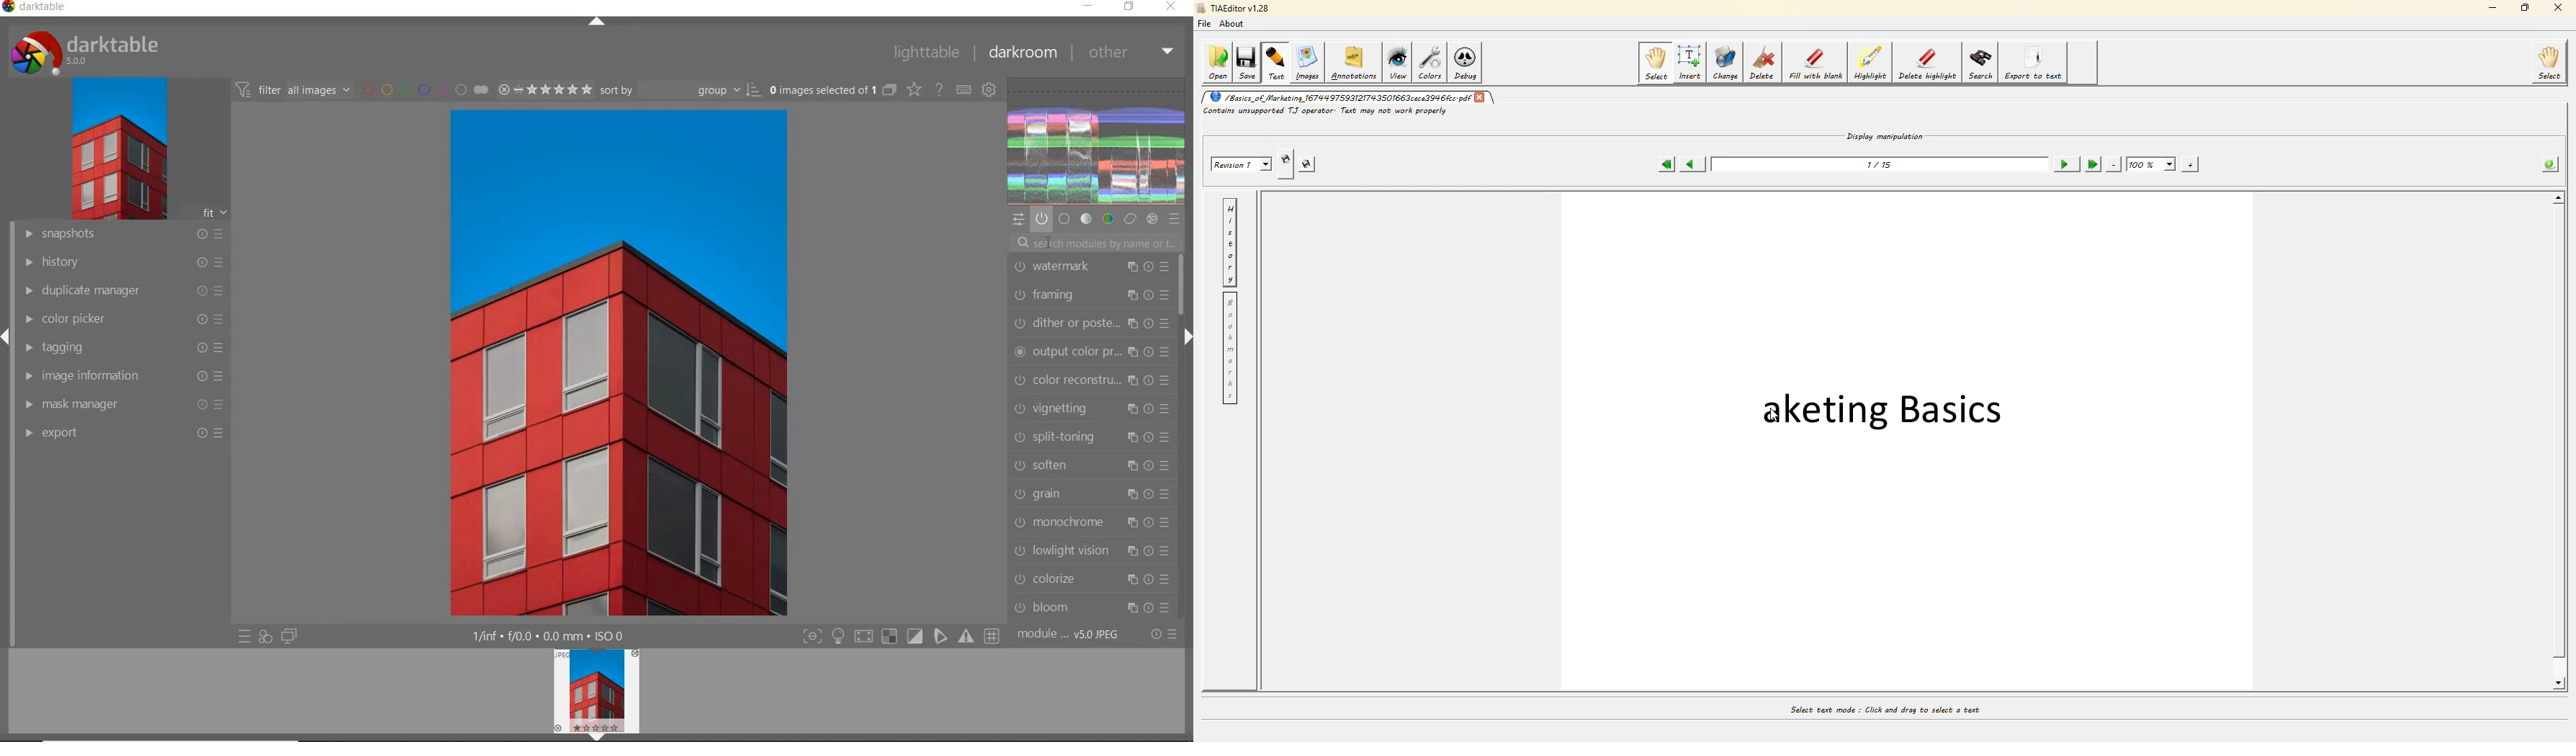 The width and height of the screenshot is (2576, 756). Describe the element at coordinates (1020, 219) in the screenshot. I see `quick access panel` at that location.